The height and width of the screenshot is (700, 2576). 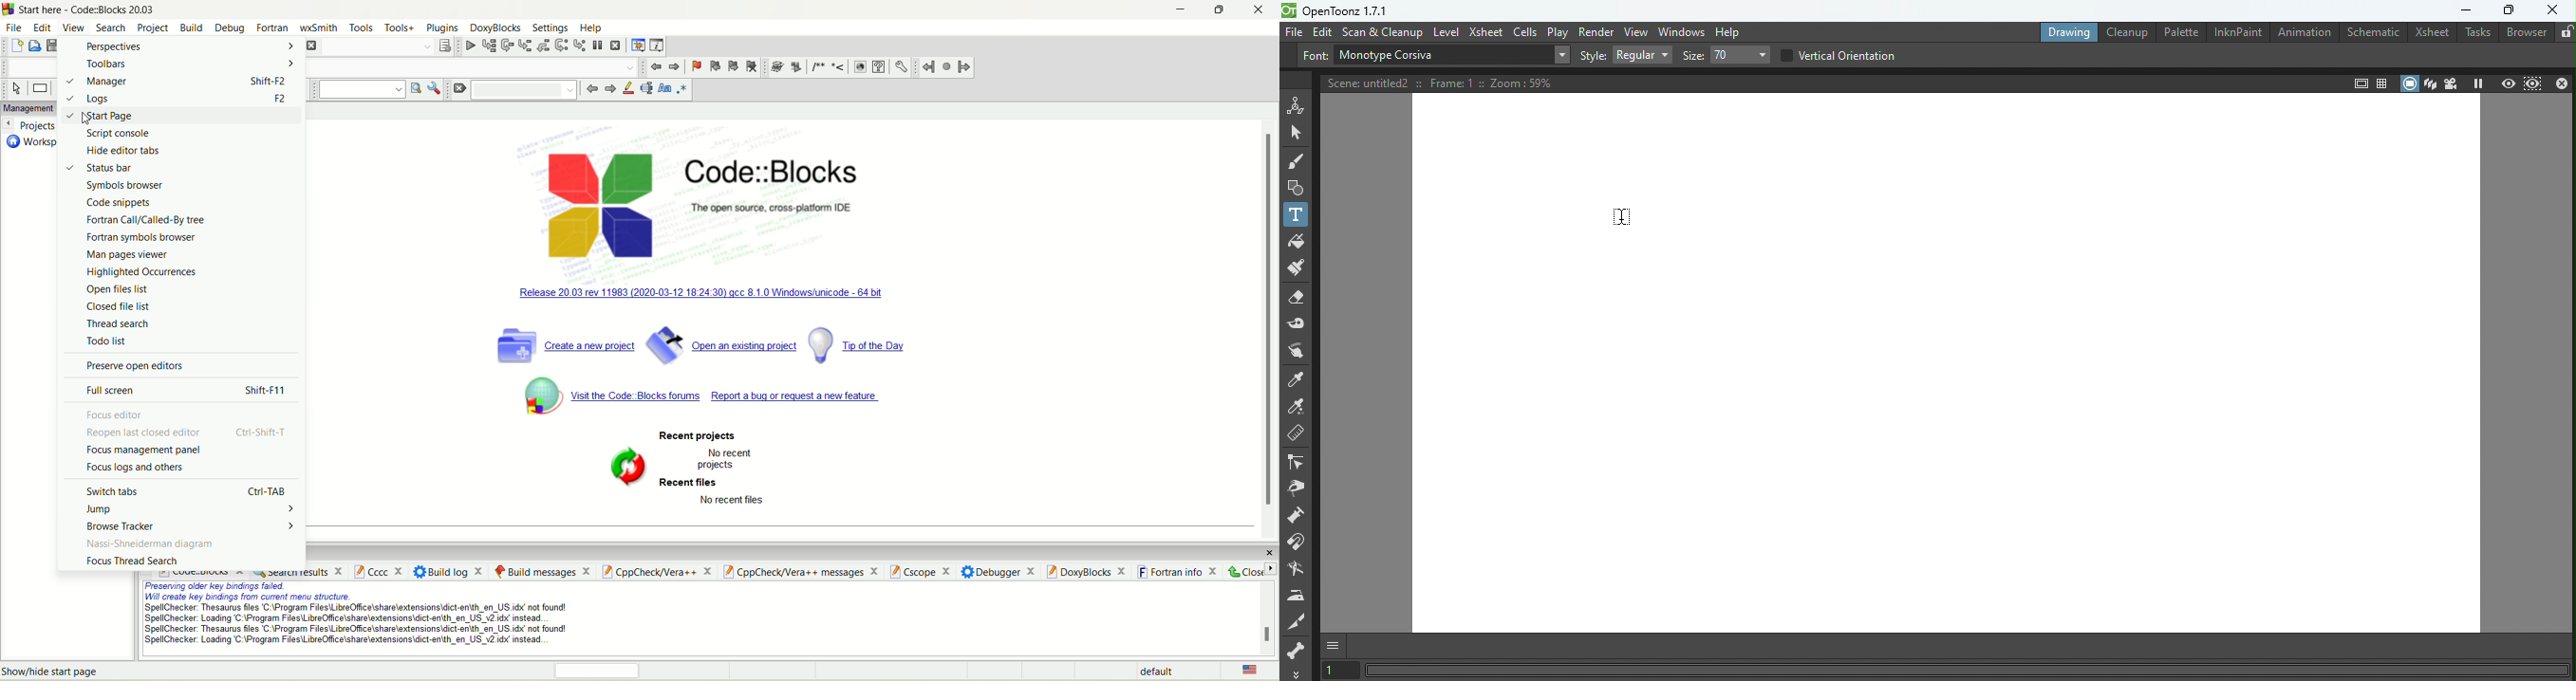 What do you see at coordinates (2240, 33) in the screenshot?
I see `InknPaint` at bounding box center [2240, 33].